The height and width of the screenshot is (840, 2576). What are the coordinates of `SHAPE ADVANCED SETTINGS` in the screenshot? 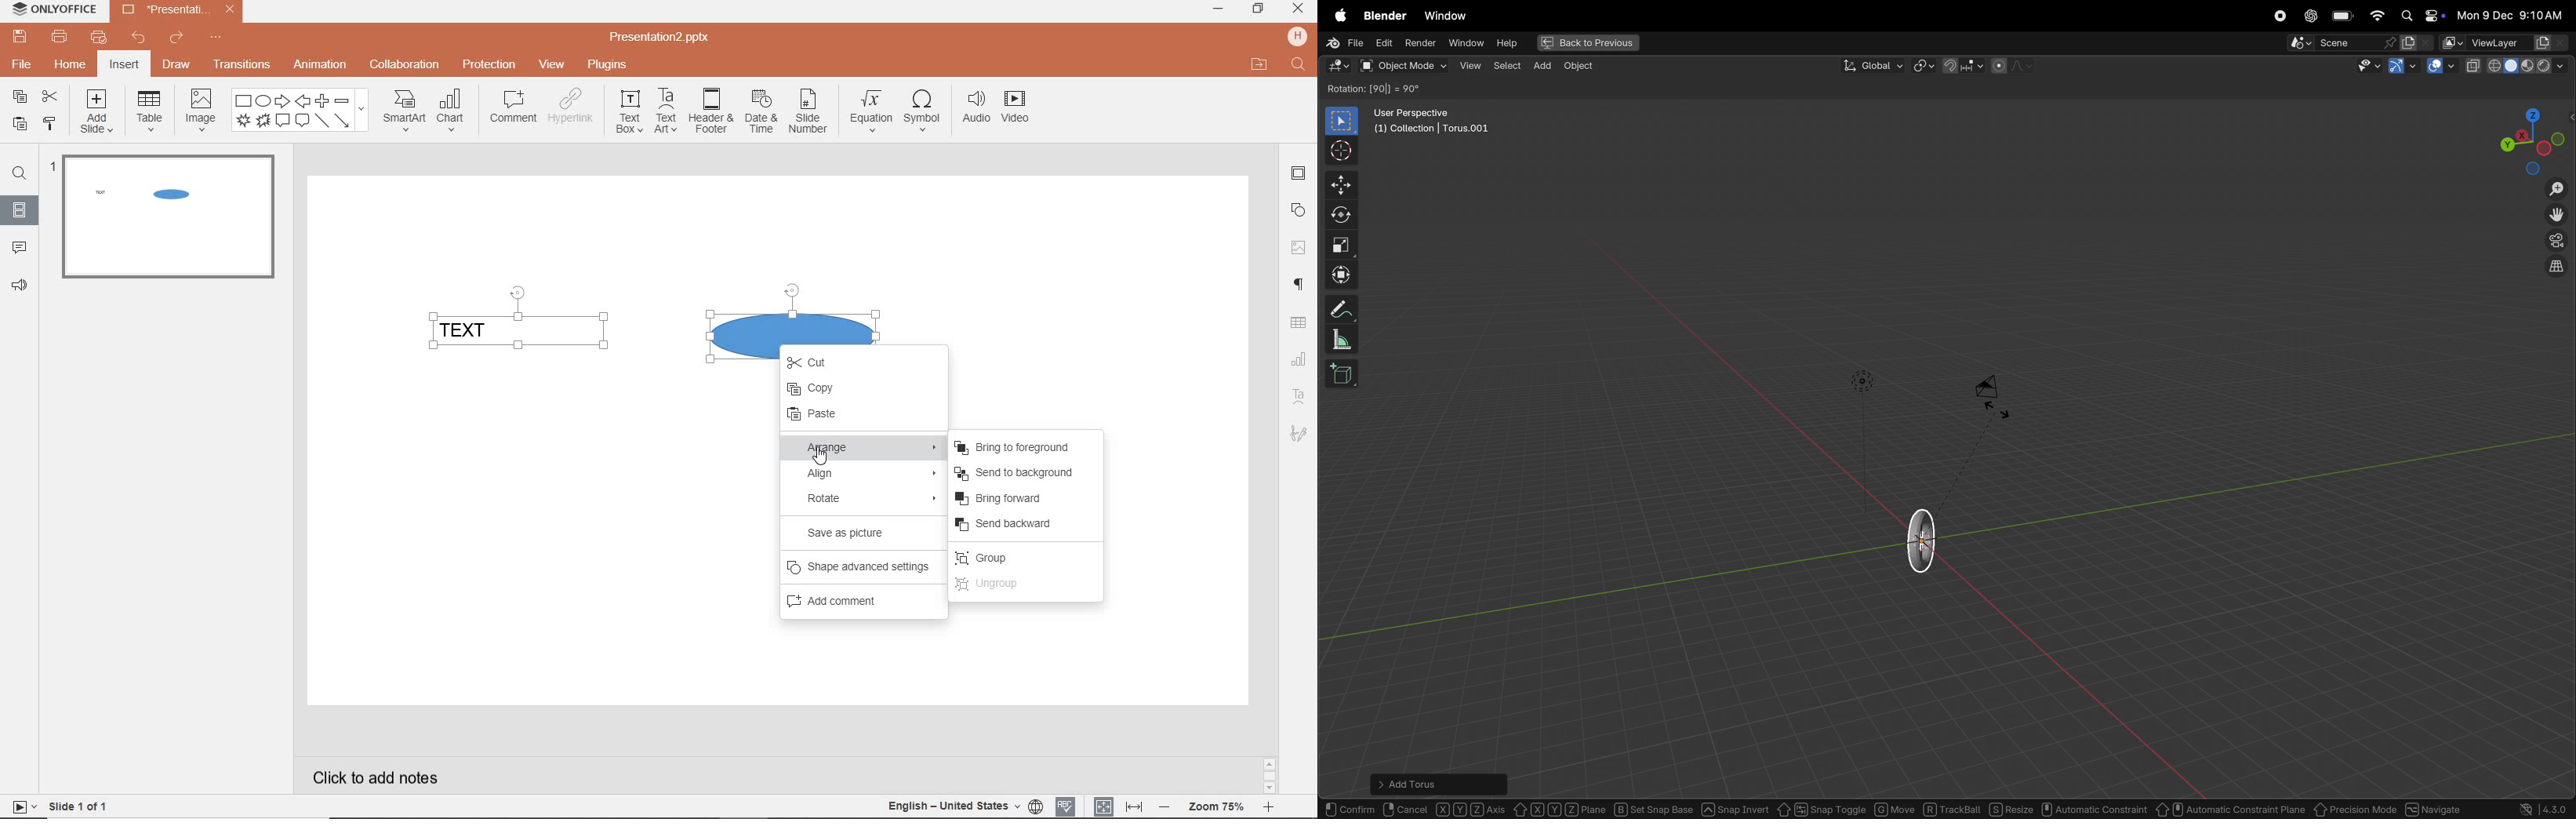 It's located at (859, 566).